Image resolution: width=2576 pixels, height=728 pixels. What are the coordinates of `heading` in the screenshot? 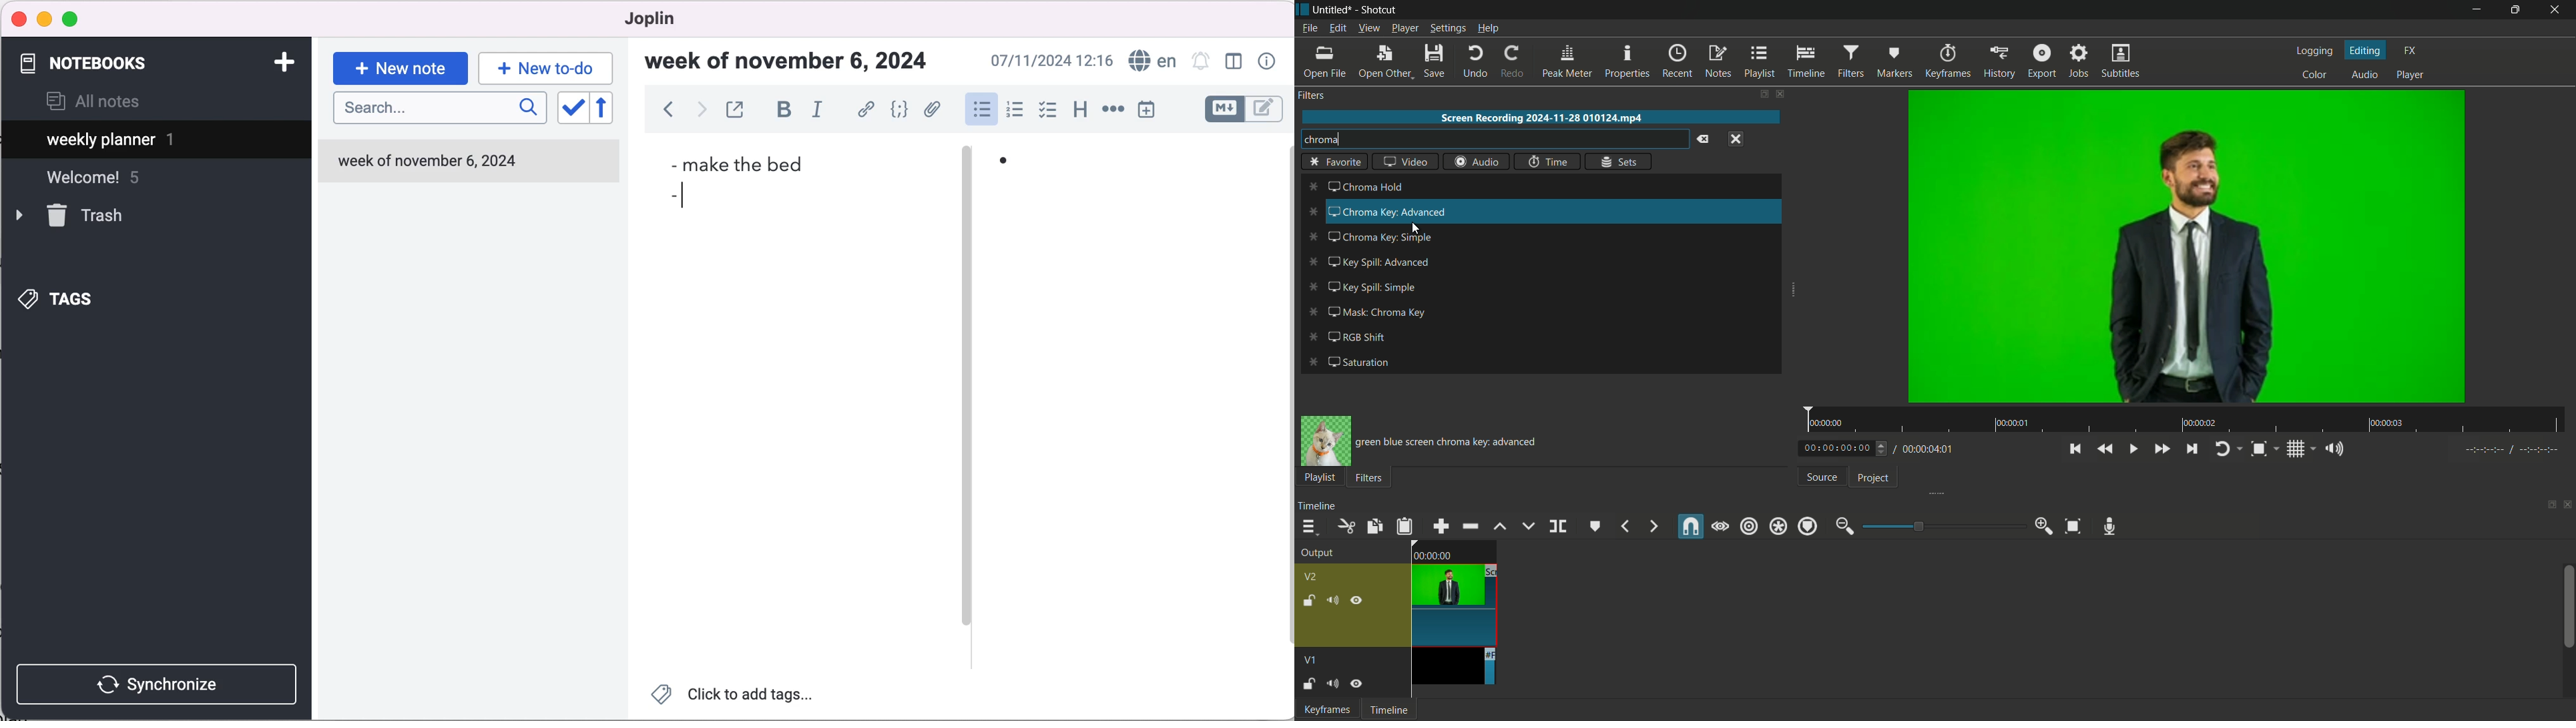 It's located at (1079, 108).